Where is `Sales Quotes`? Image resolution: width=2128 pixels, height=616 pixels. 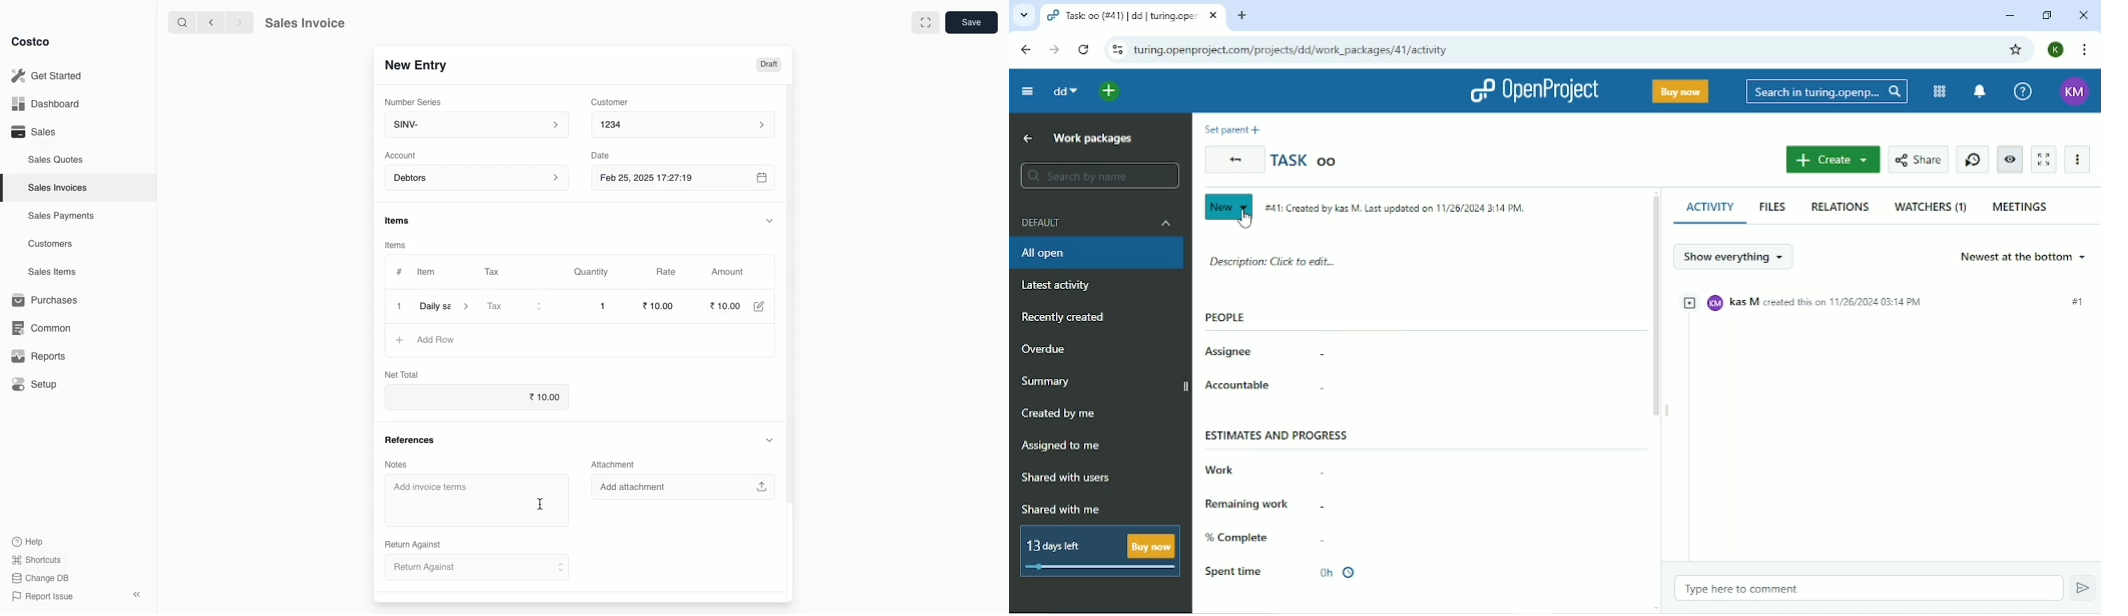
Sales Quotes is located at coordinates (54, 161).